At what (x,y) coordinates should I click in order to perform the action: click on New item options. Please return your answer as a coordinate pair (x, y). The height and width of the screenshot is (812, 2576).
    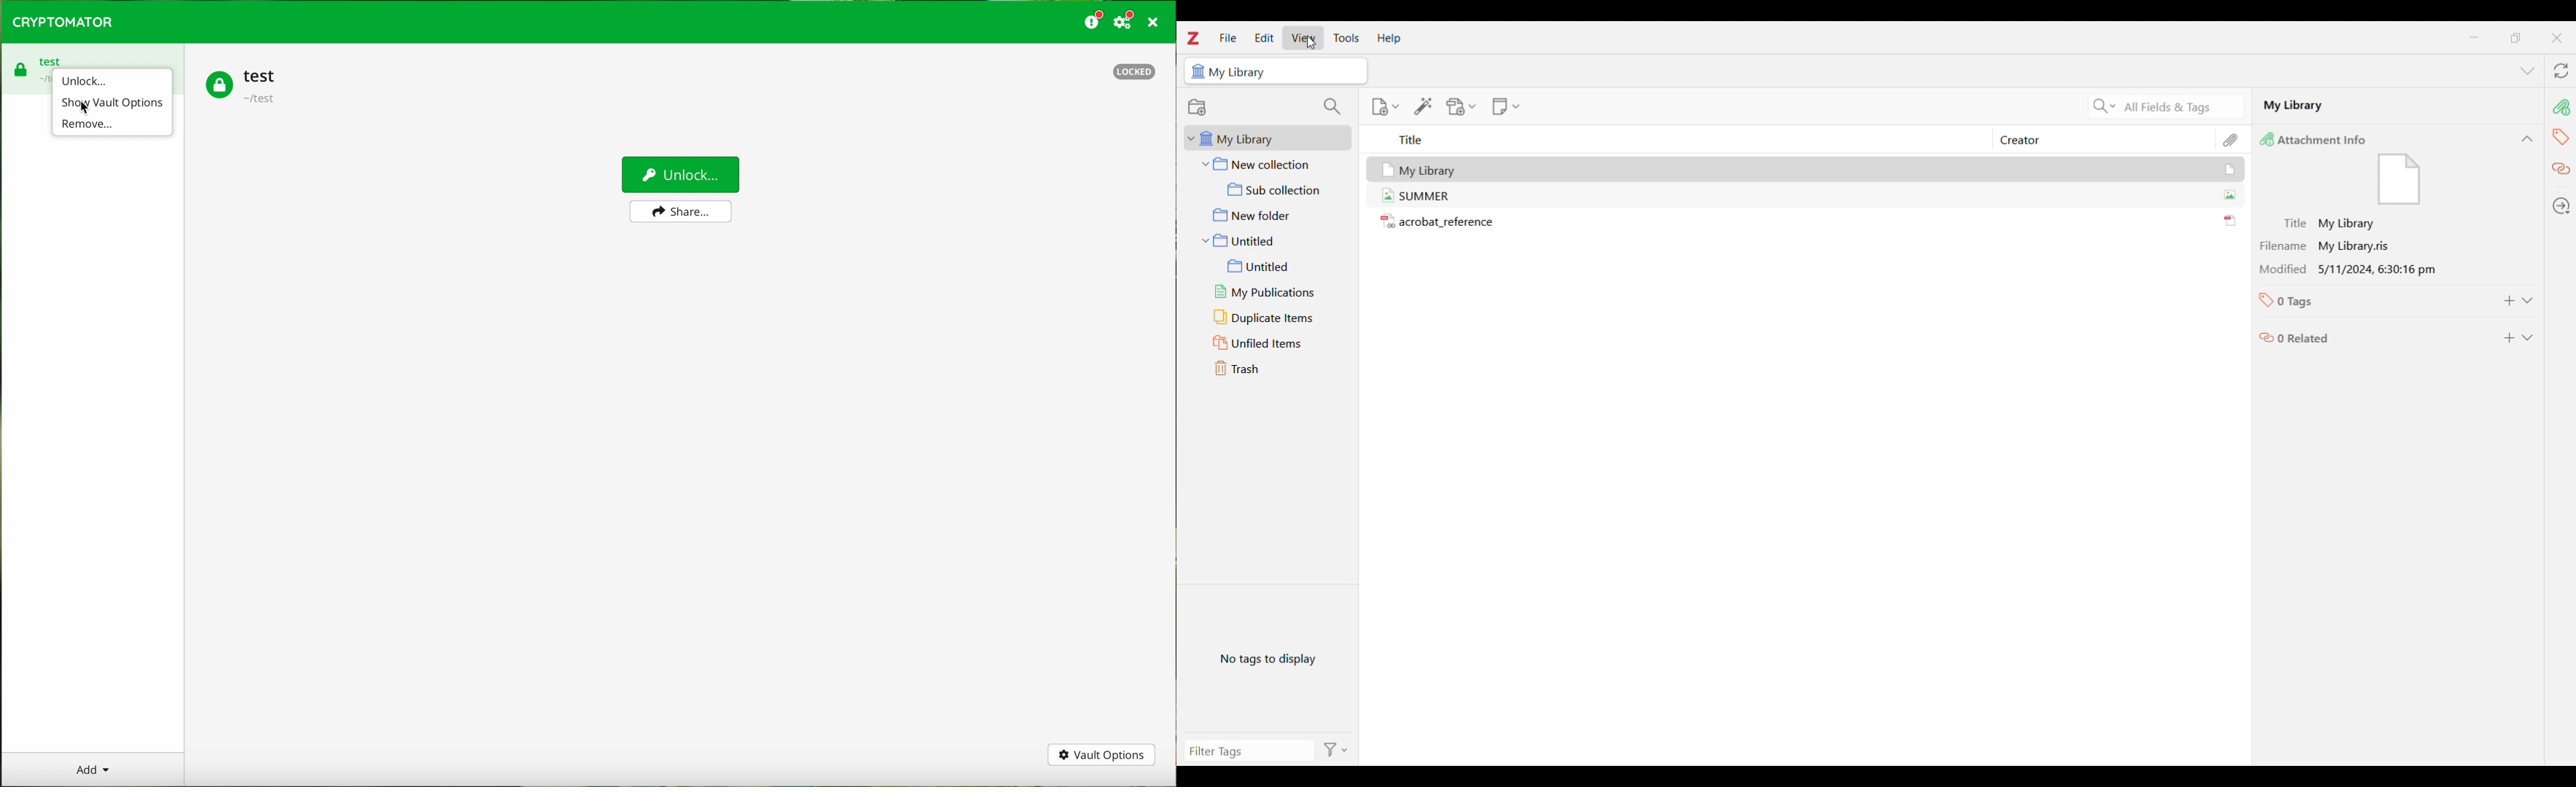
    Looking at the image, I should click on (1385, 107).